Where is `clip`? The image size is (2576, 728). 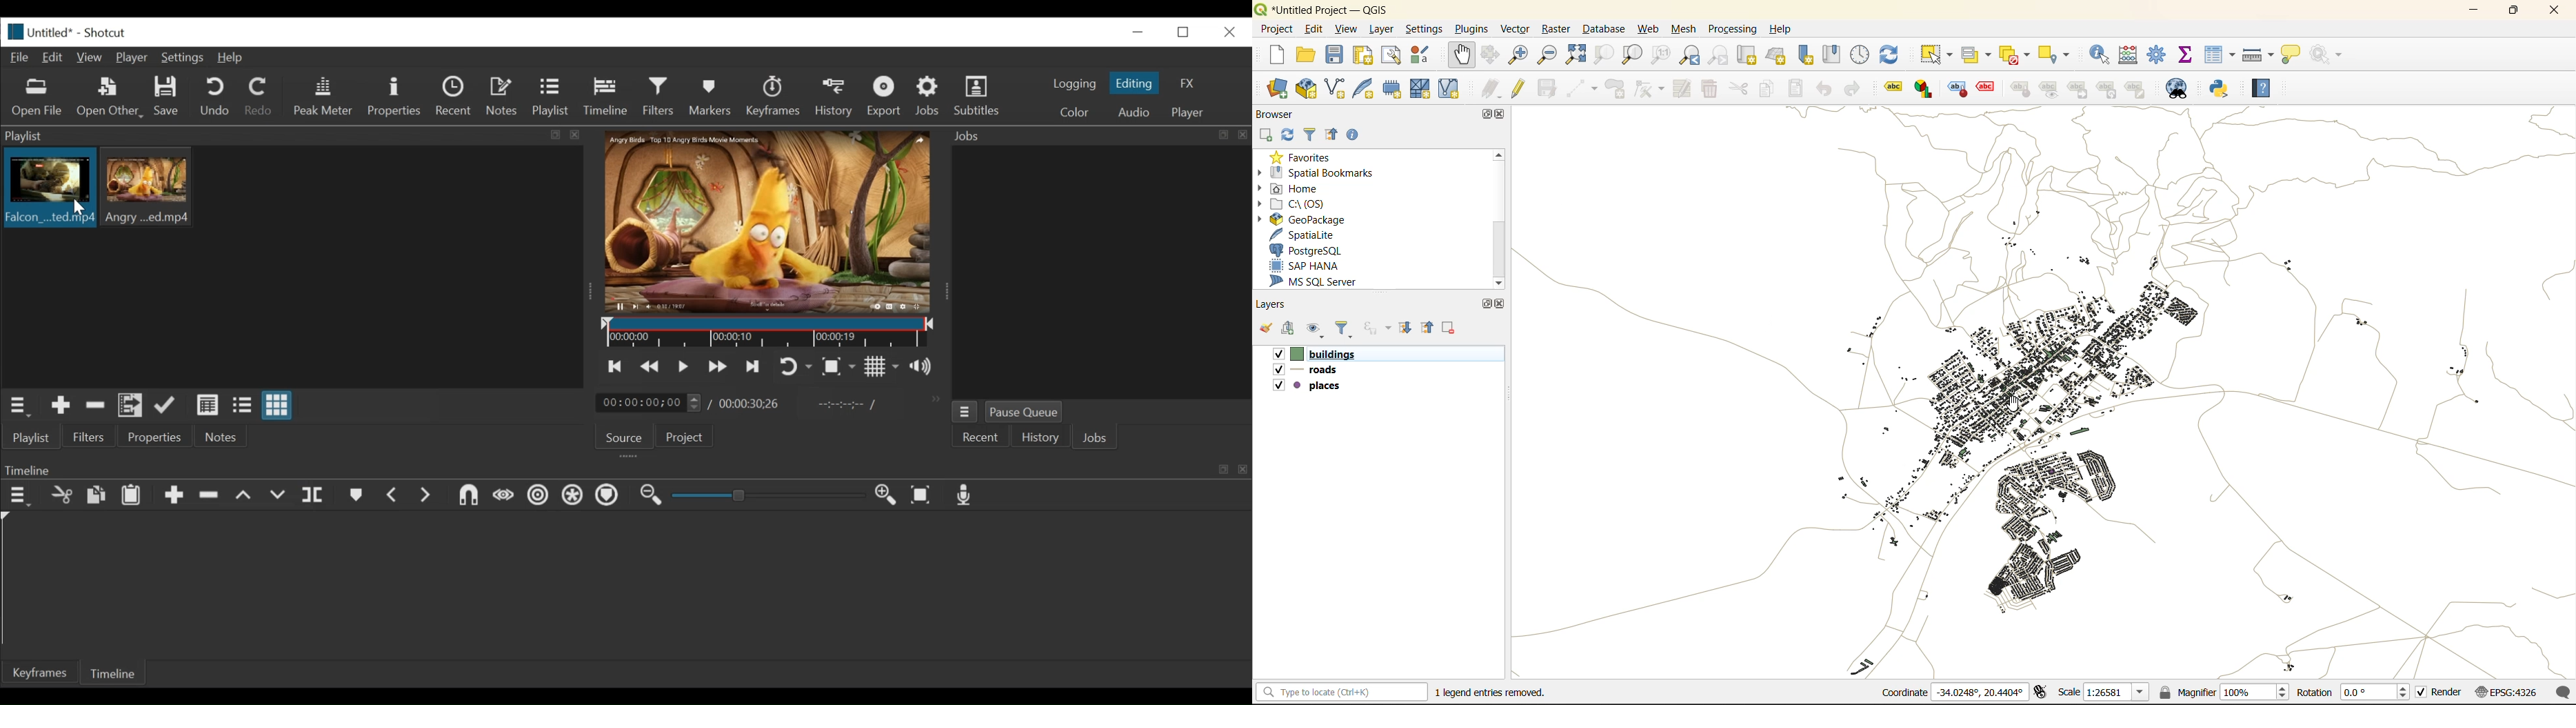 clip is located at coordinates (49, 187).